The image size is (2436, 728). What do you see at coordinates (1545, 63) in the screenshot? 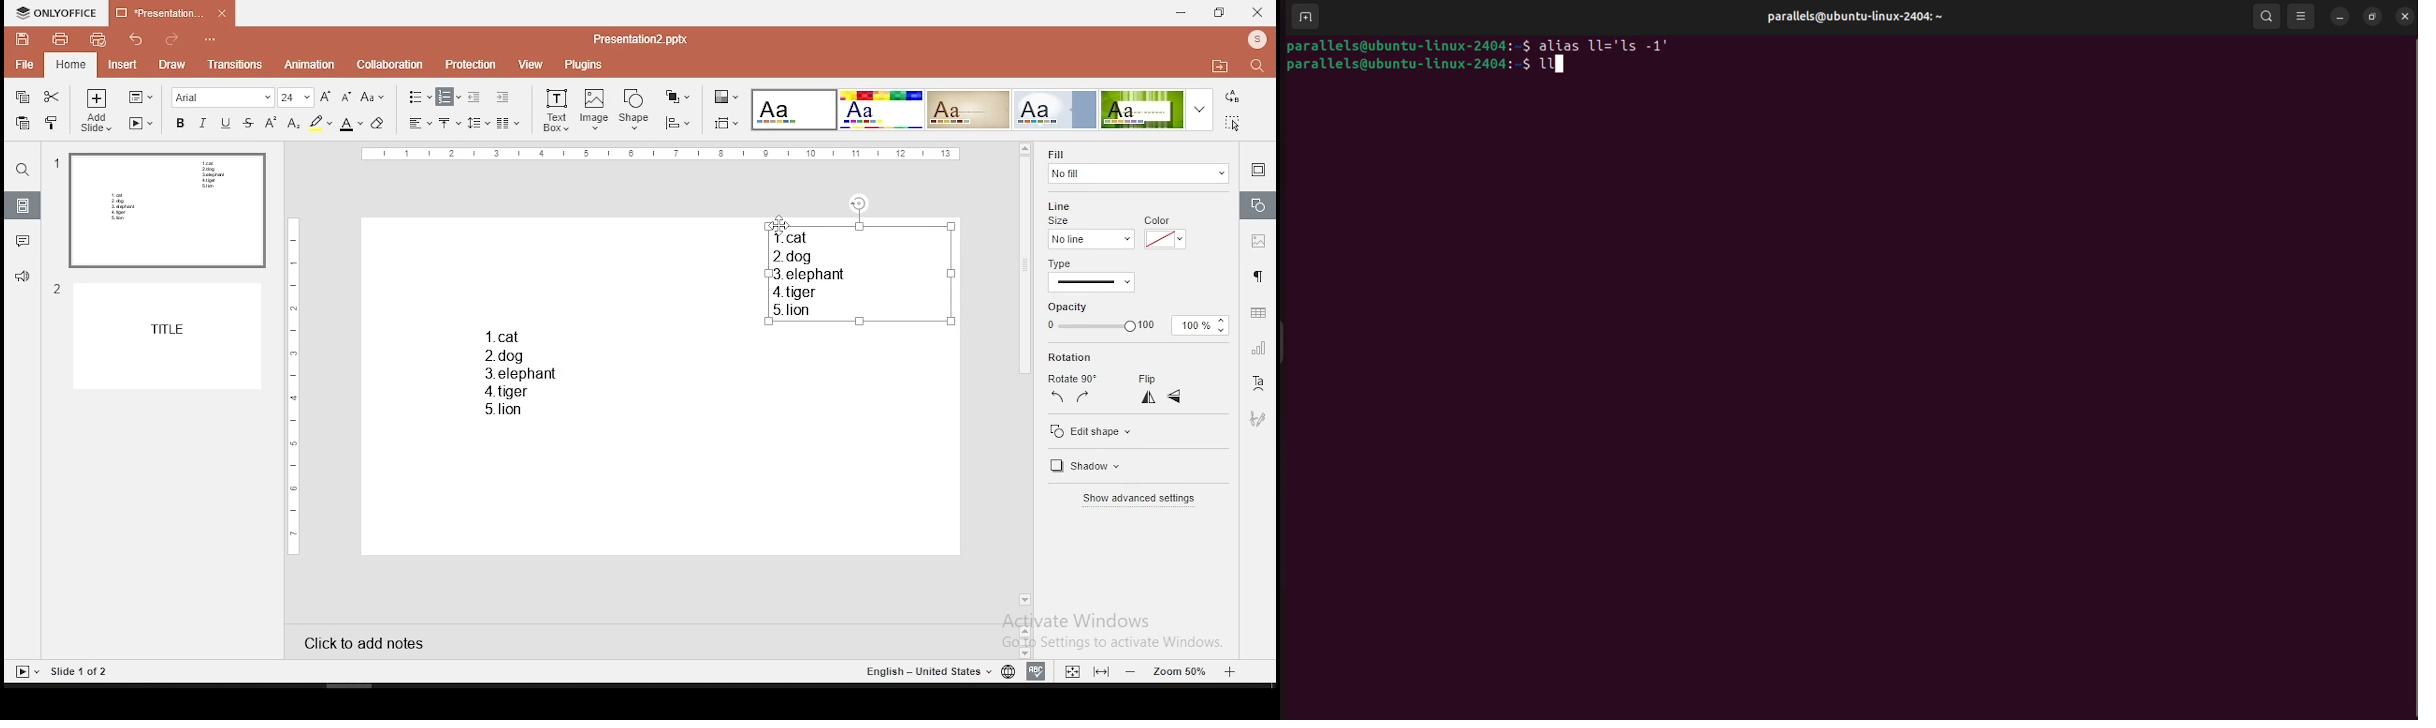
I see `cursor` at bounding box center [1545, 63].